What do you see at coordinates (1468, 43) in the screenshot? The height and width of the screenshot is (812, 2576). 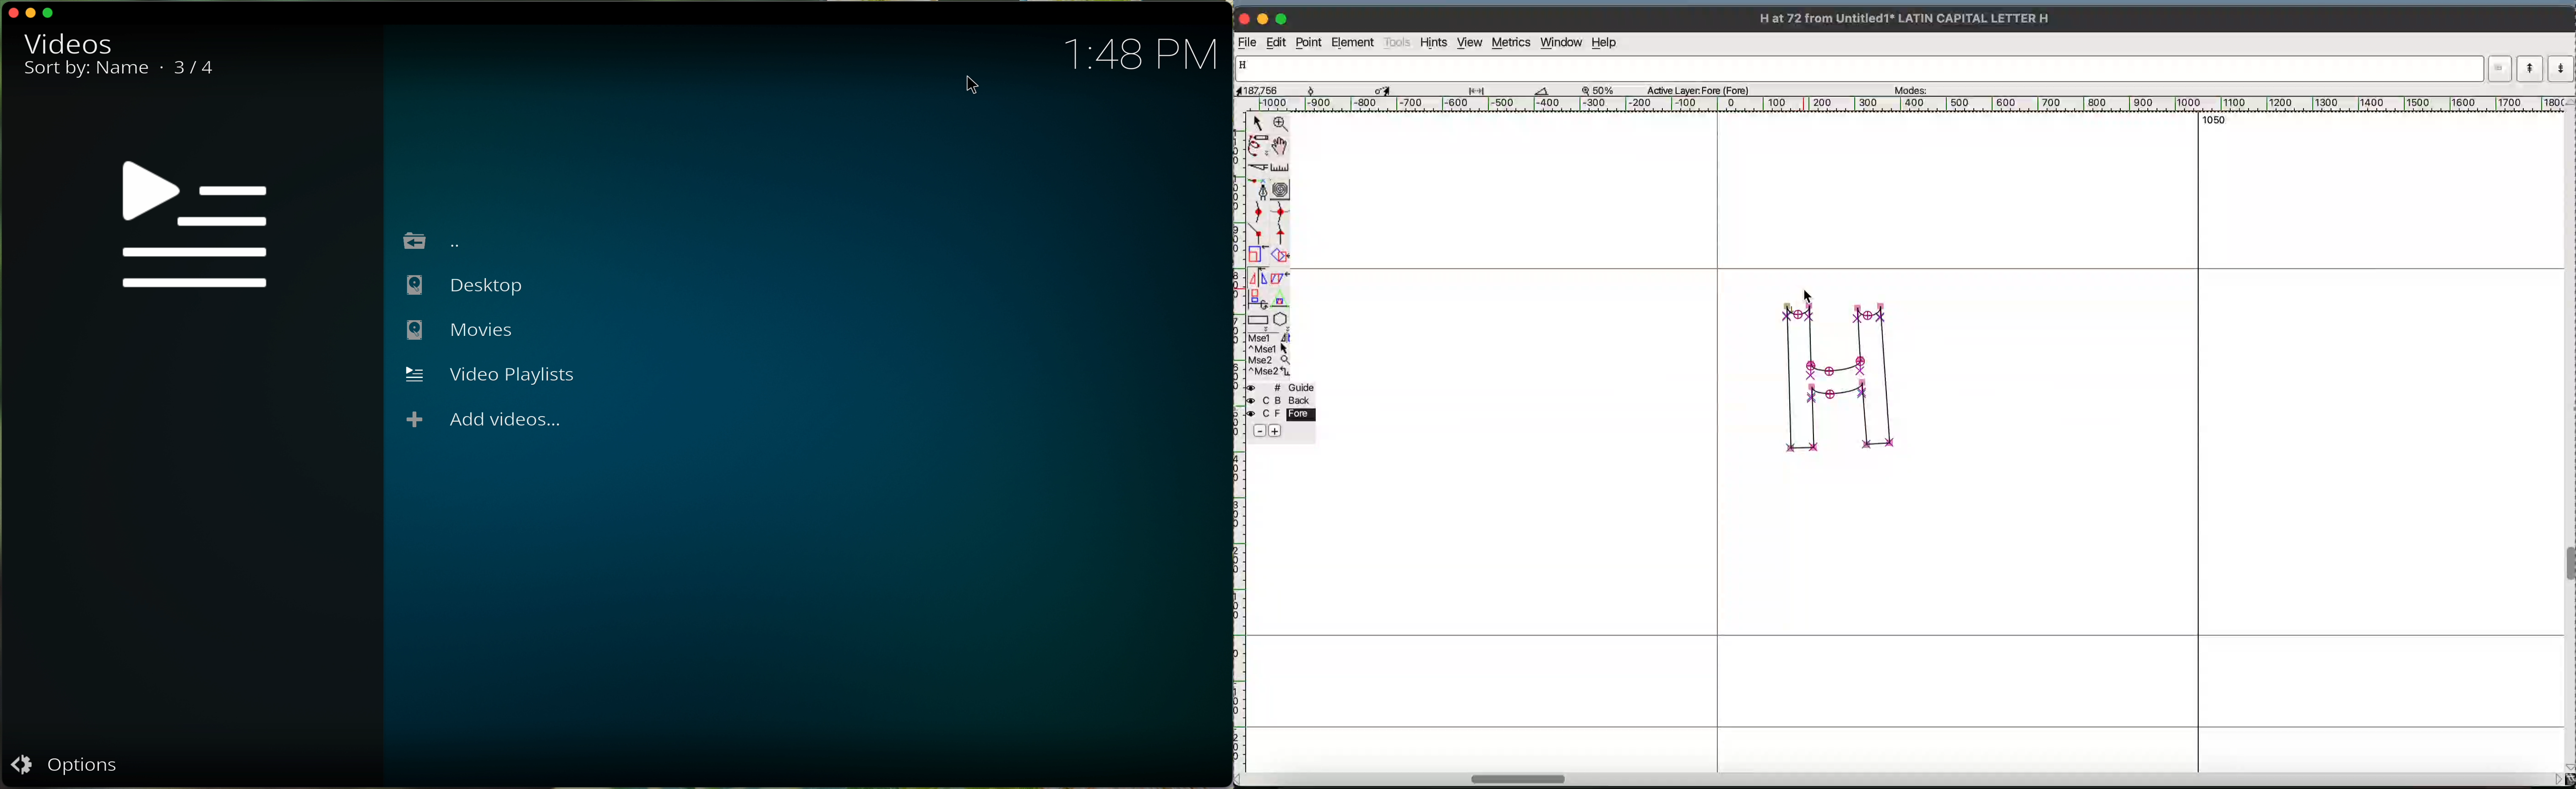 I see `view` at bounding box center [1468, 43].